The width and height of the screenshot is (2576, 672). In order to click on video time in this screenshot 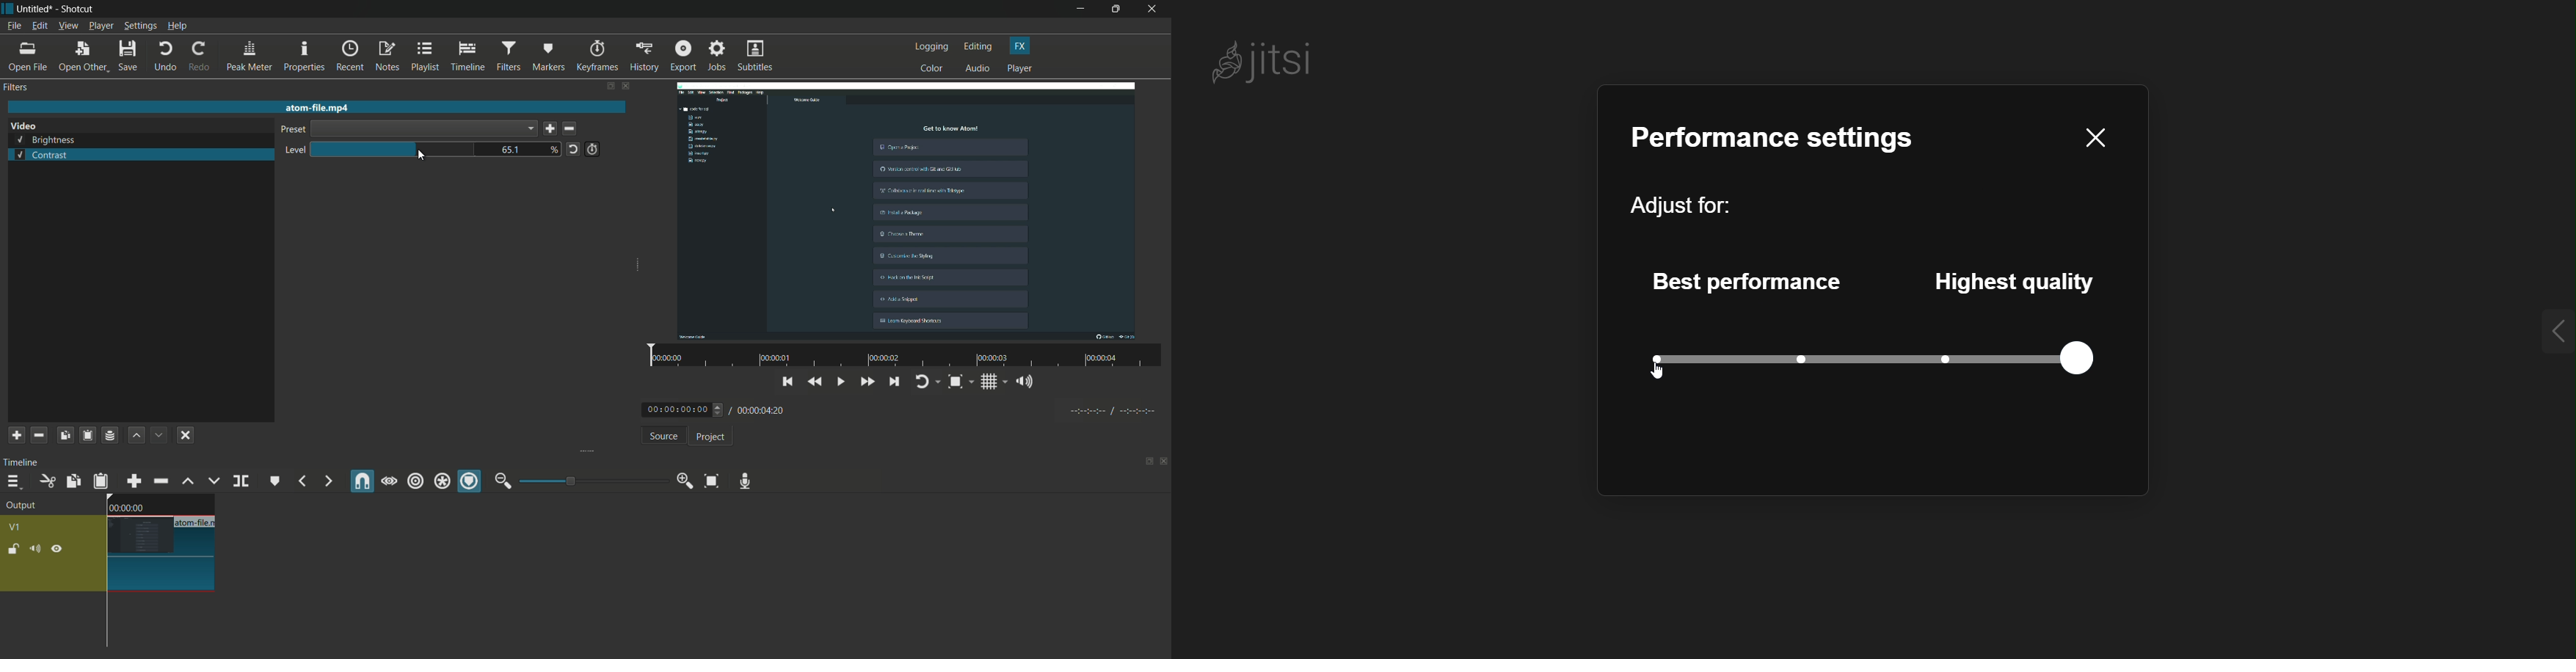, I will do `click(903, 356)`.